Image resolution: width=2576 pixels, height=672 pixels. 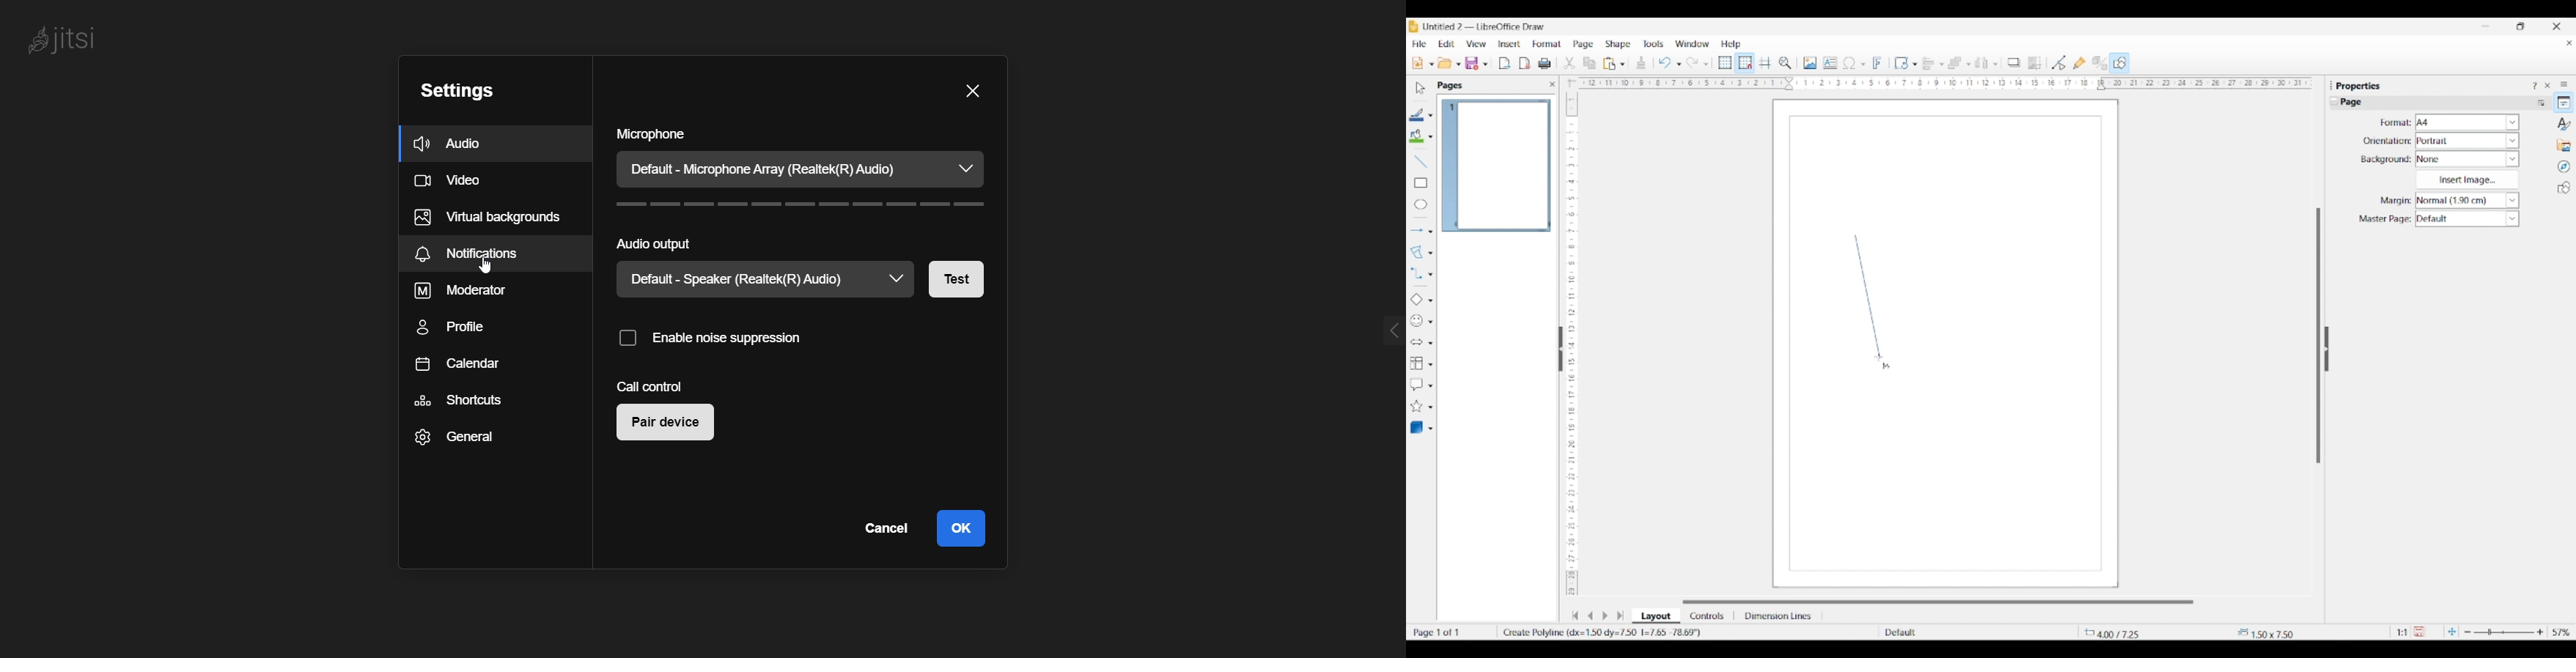 I want to click on Current page, so click(x=1496, y=166).